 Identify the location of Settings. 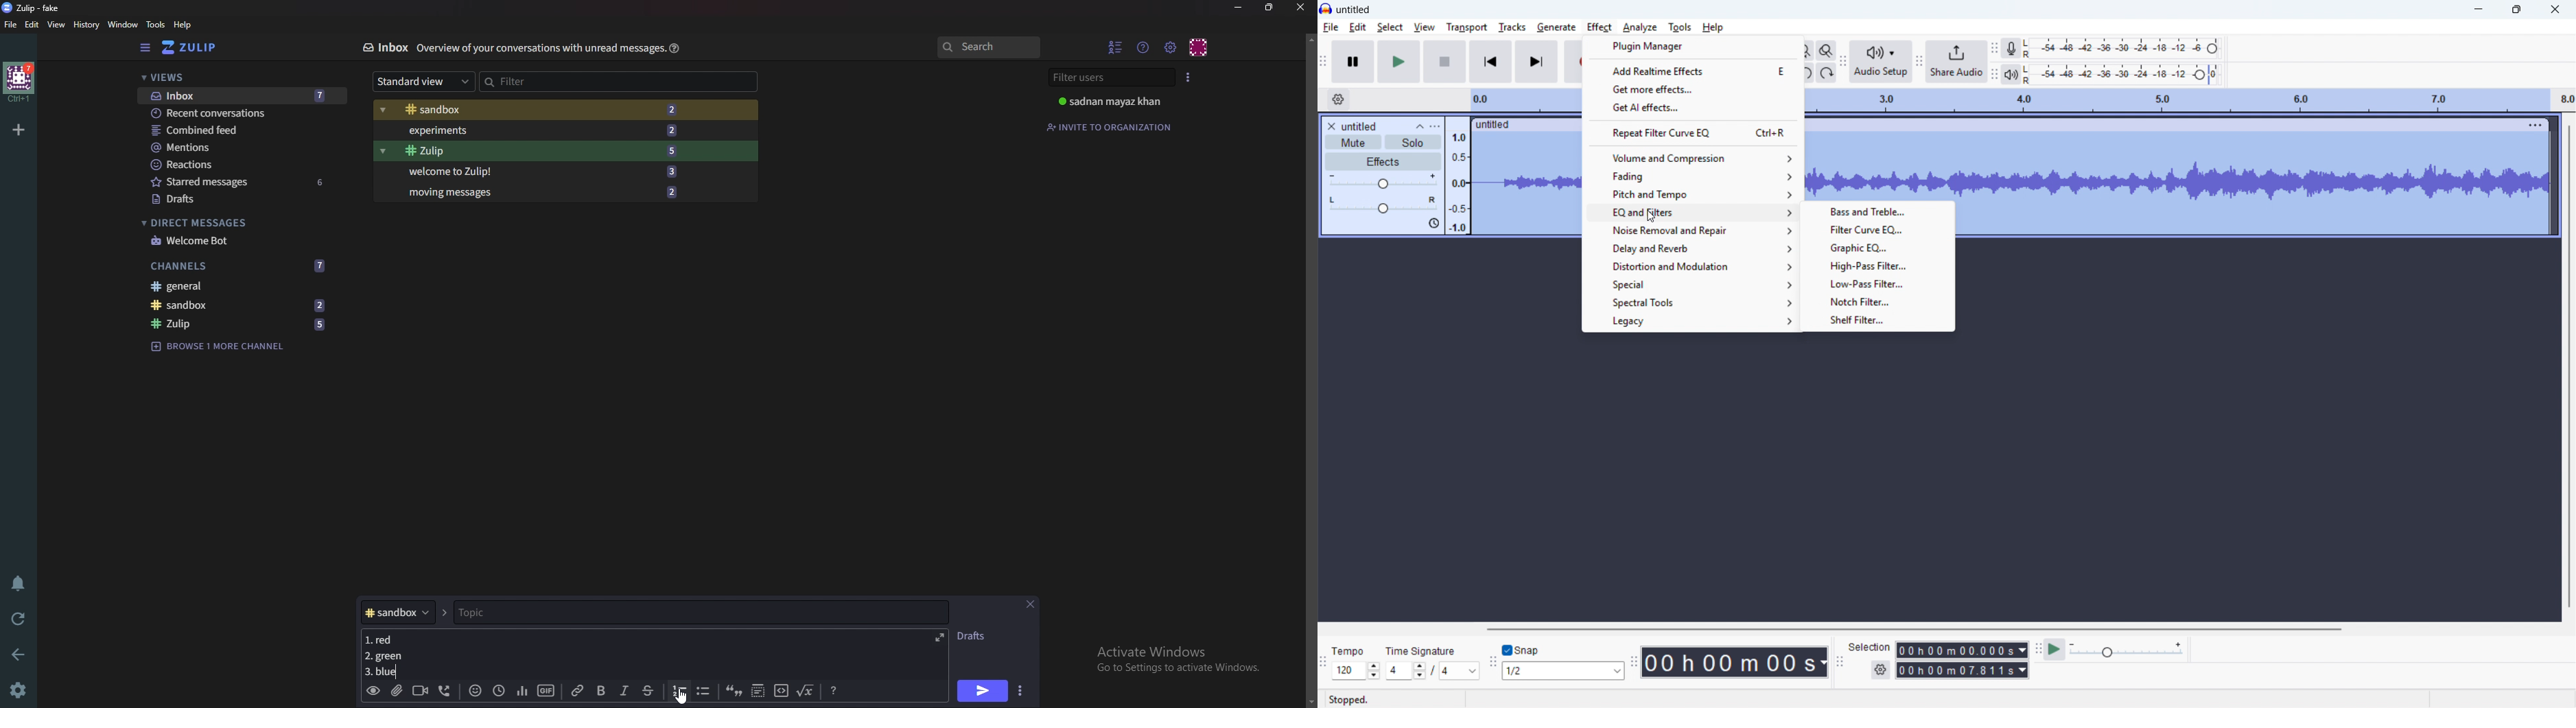
(21, 689).